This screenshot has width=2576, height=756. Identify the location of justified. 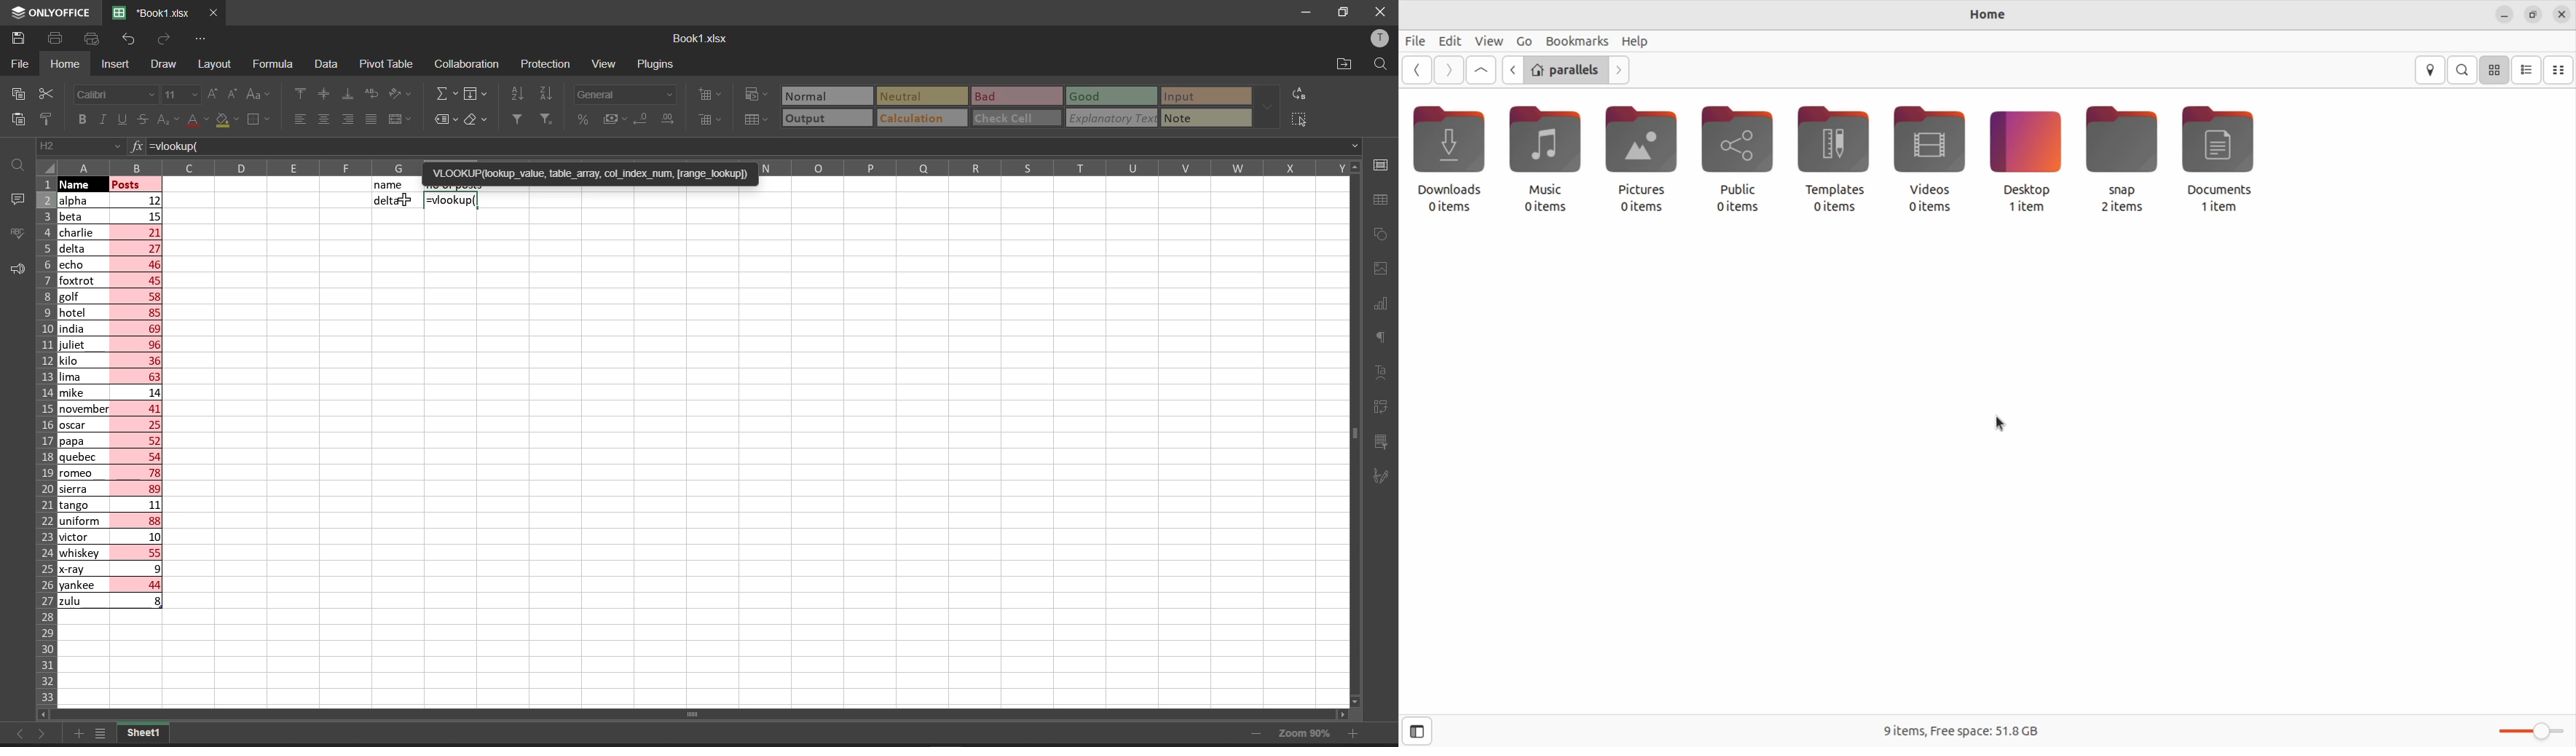
(370, 119).